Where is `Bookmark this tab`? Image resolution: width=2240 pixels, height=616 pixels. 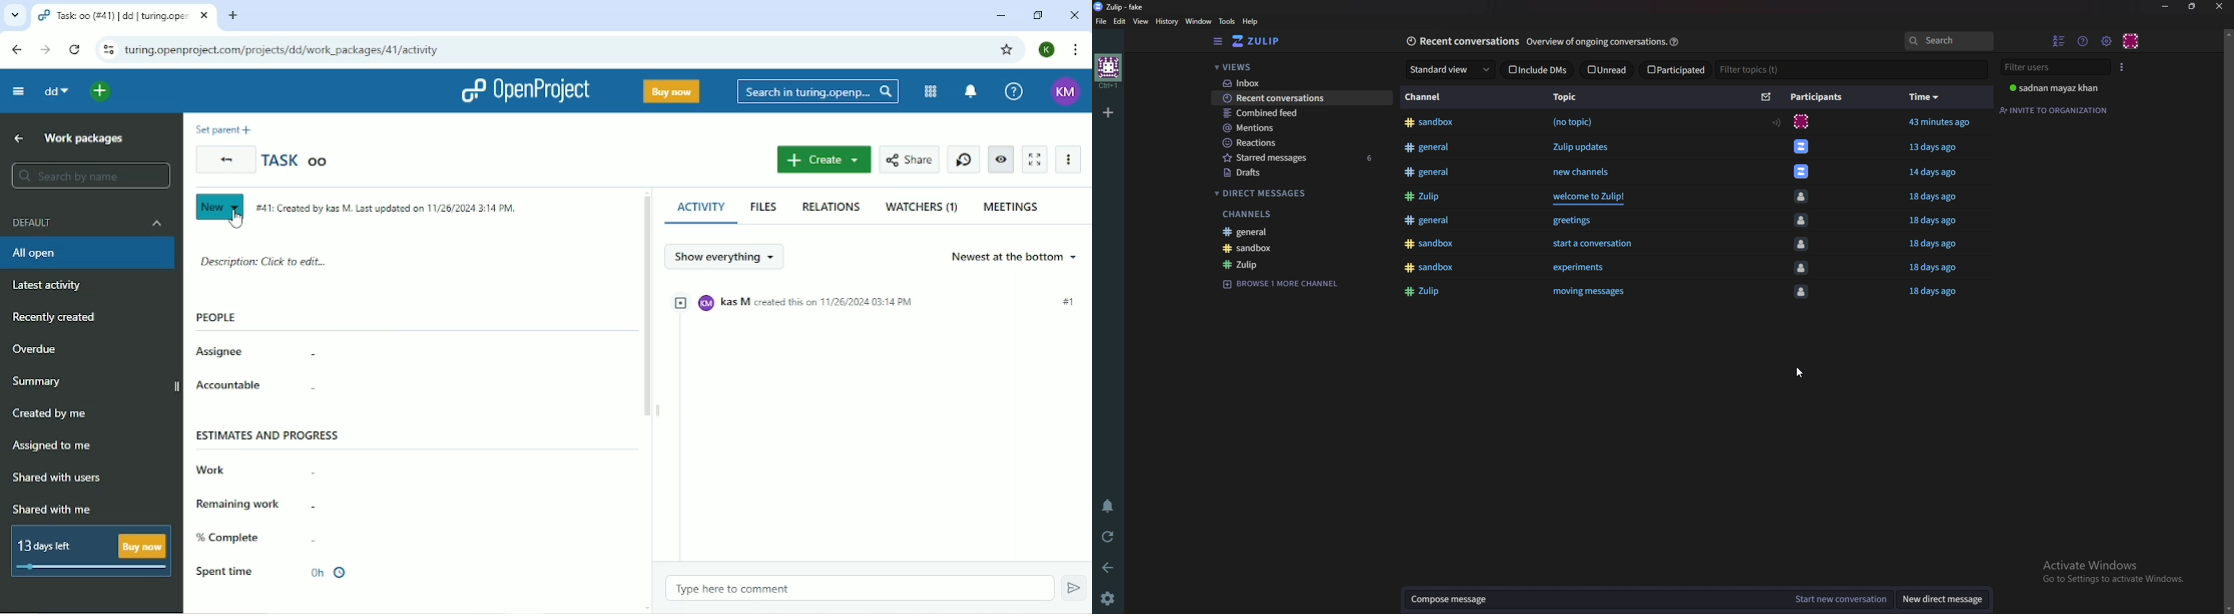
Bookmark this tab is located at coordinates (1008, 49).